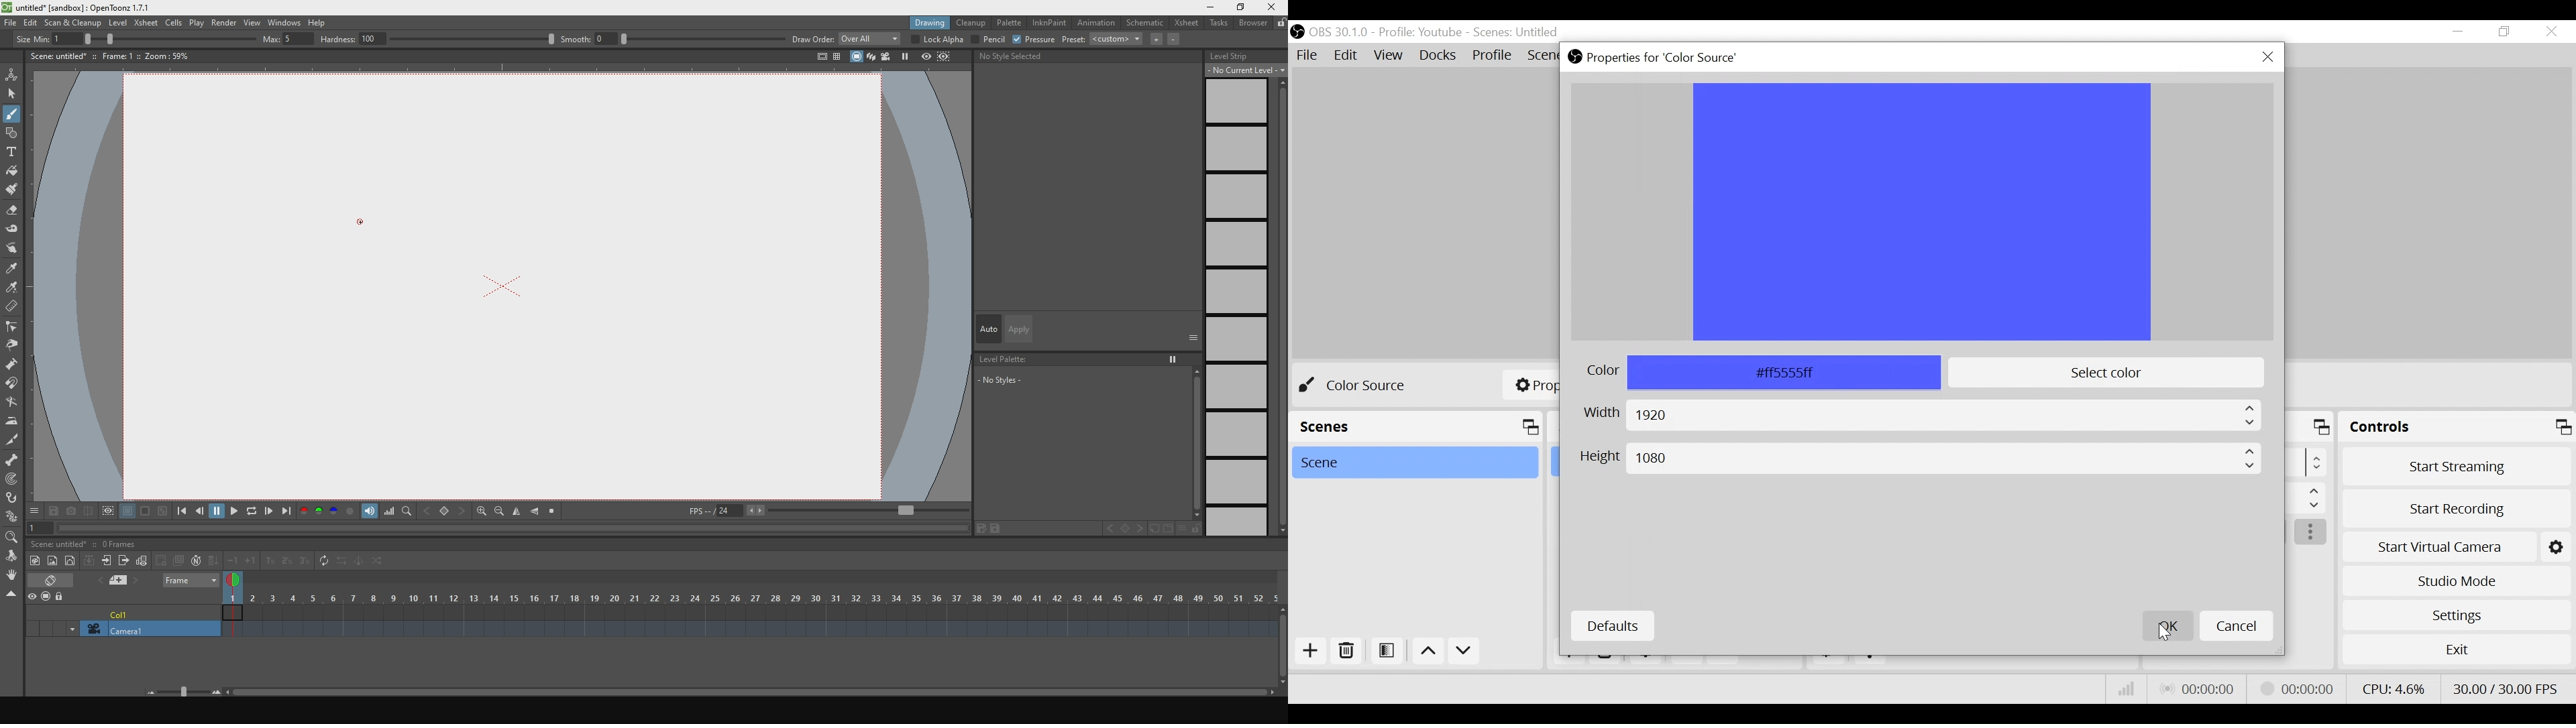 The width and height of the screenshot is (2576, 728). What do you see at coordinates (1385, 649) in the screenshot?
I see `Open Scene Filter` at bounding box center [1385, 649].